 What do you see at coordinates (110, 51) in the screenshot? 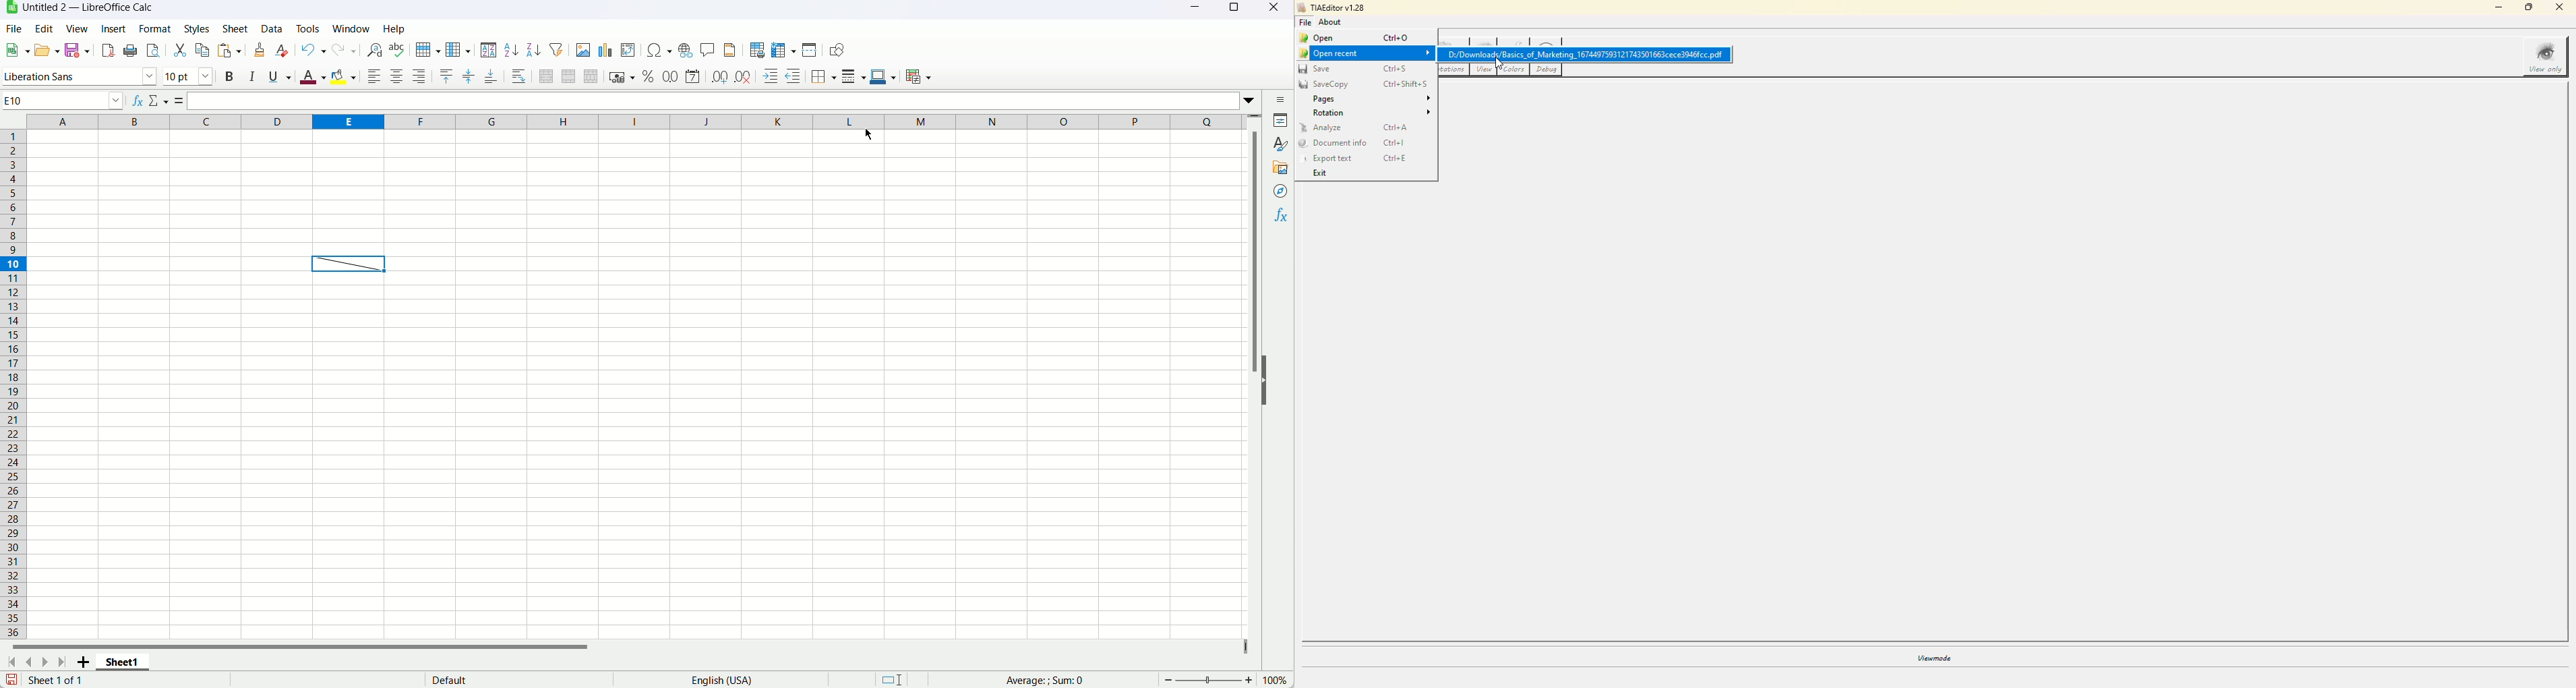
I see `Export directly as pdf` at bounding box center [110, 51].